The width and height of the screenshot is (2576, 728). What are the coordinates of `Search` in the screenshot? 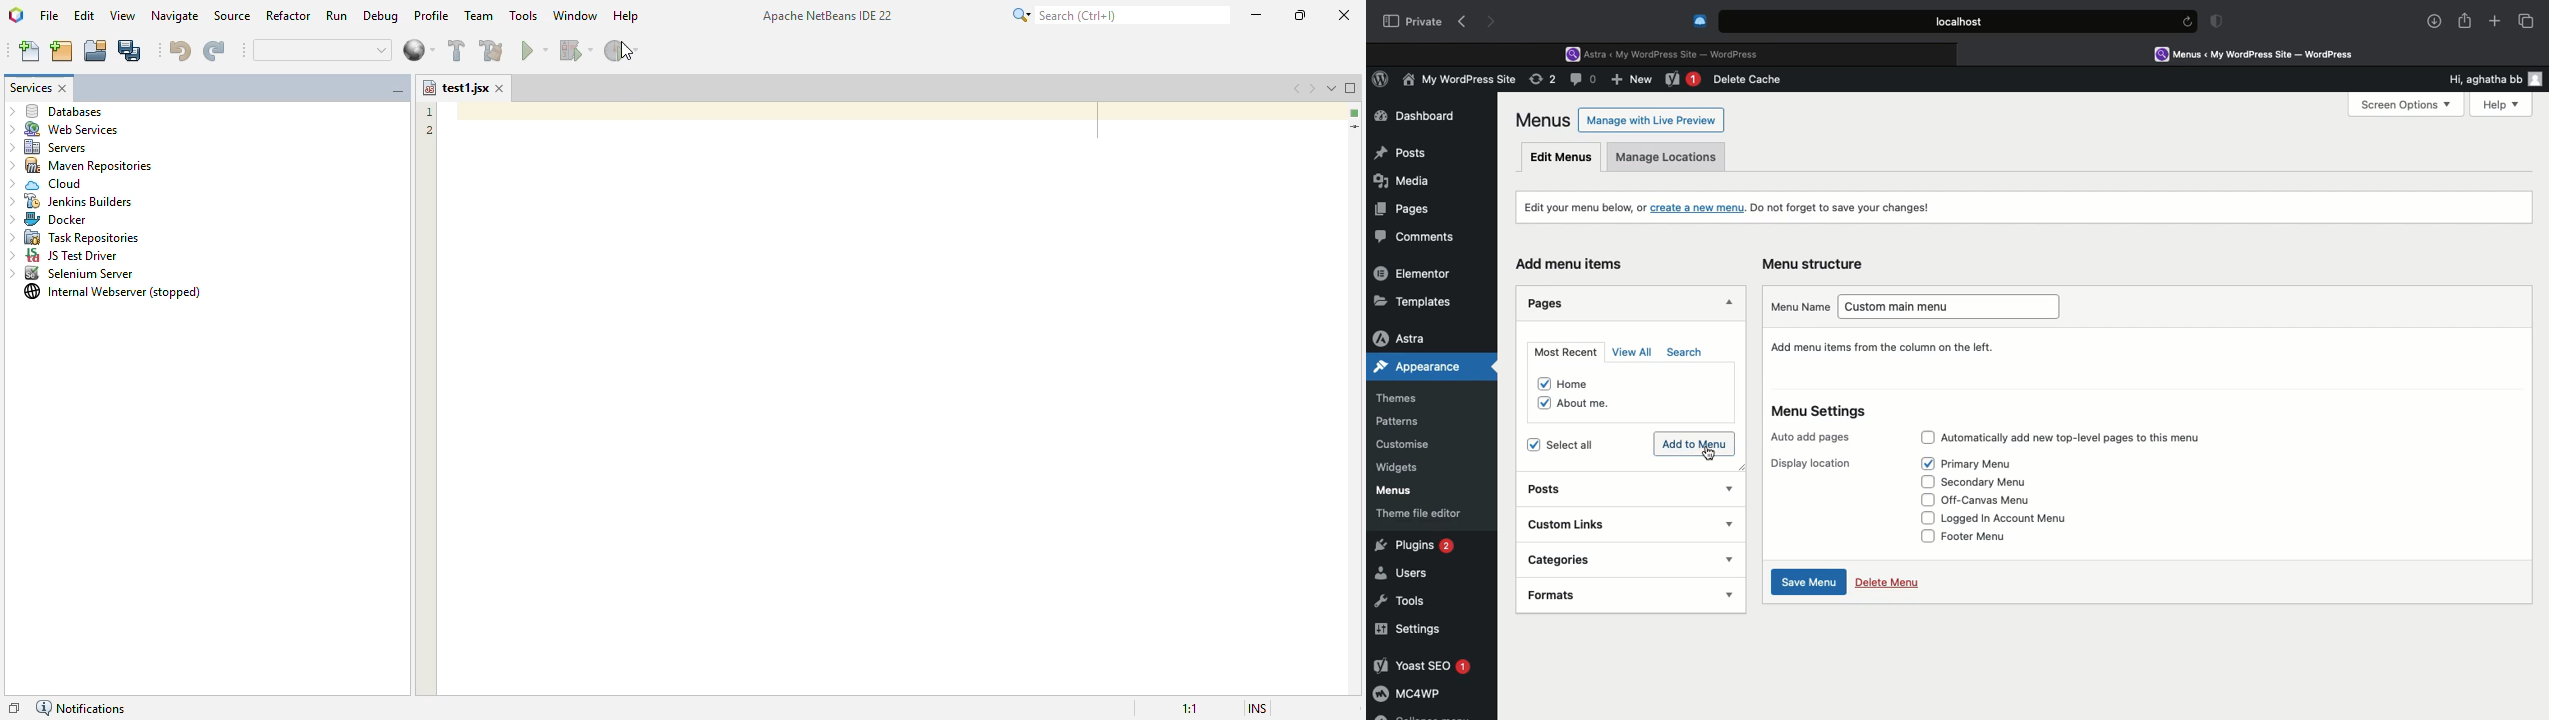 It's located at (1687, 353).